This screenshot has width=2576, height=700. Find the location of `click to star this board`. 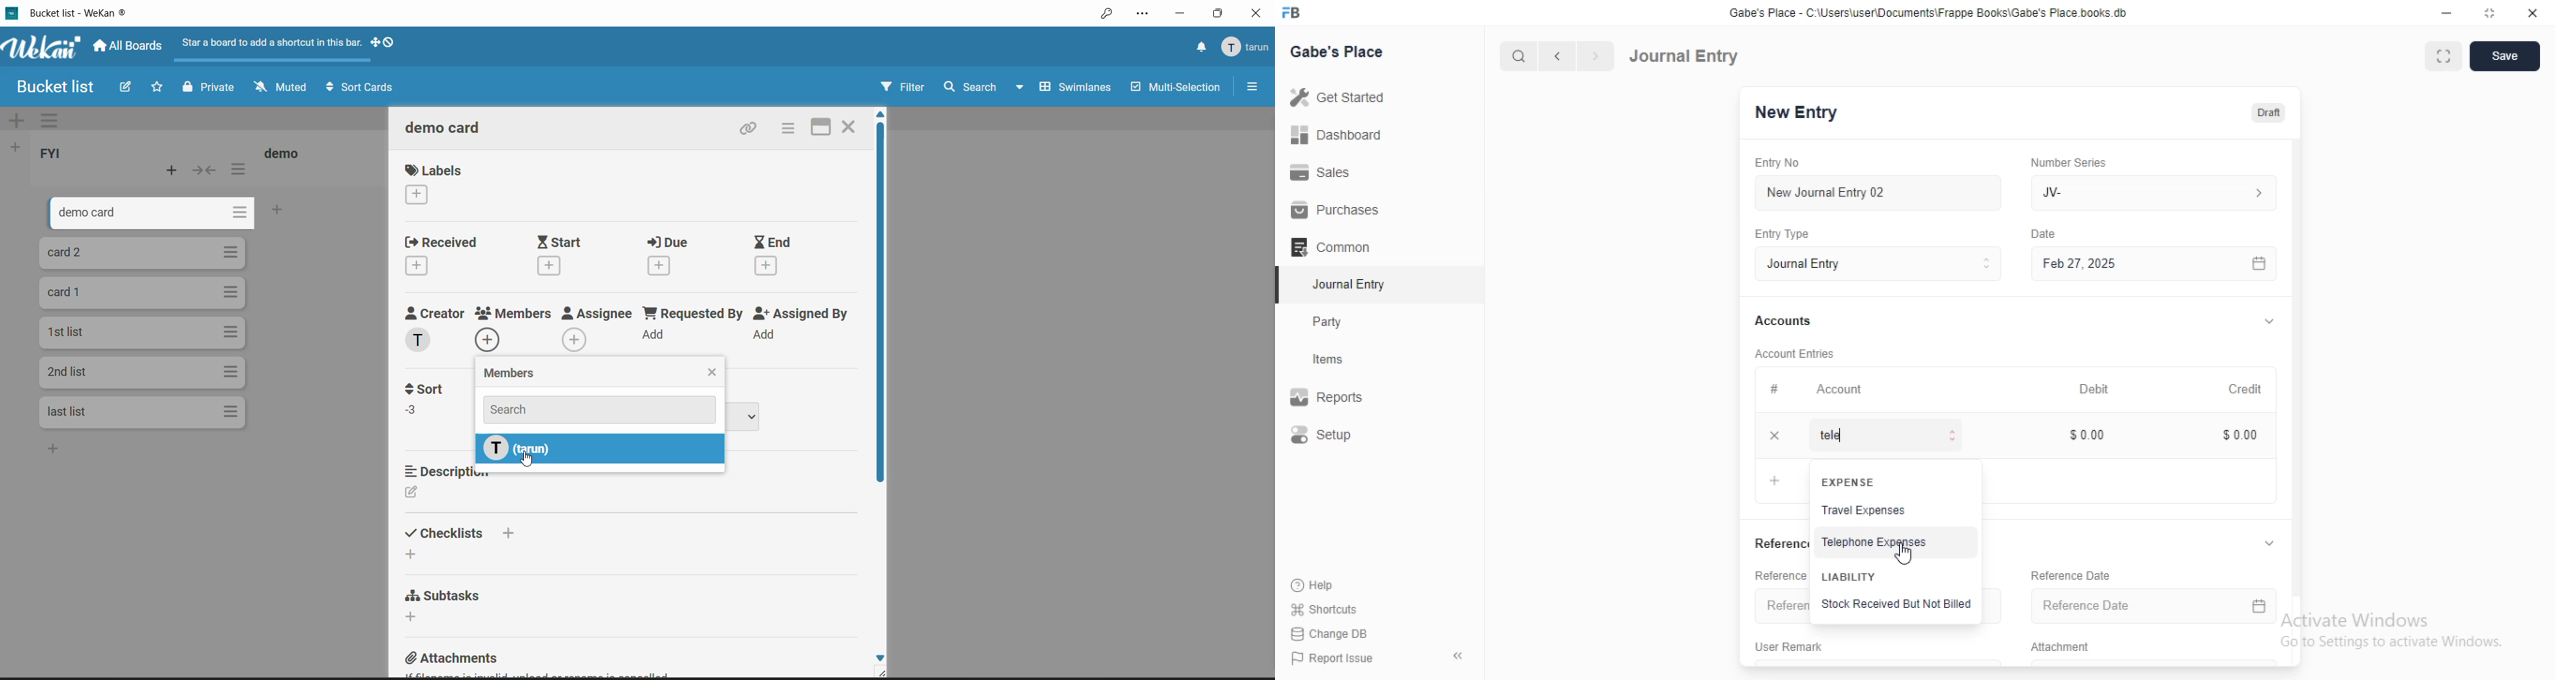

click to star this board is located at coordinates (157, 86).